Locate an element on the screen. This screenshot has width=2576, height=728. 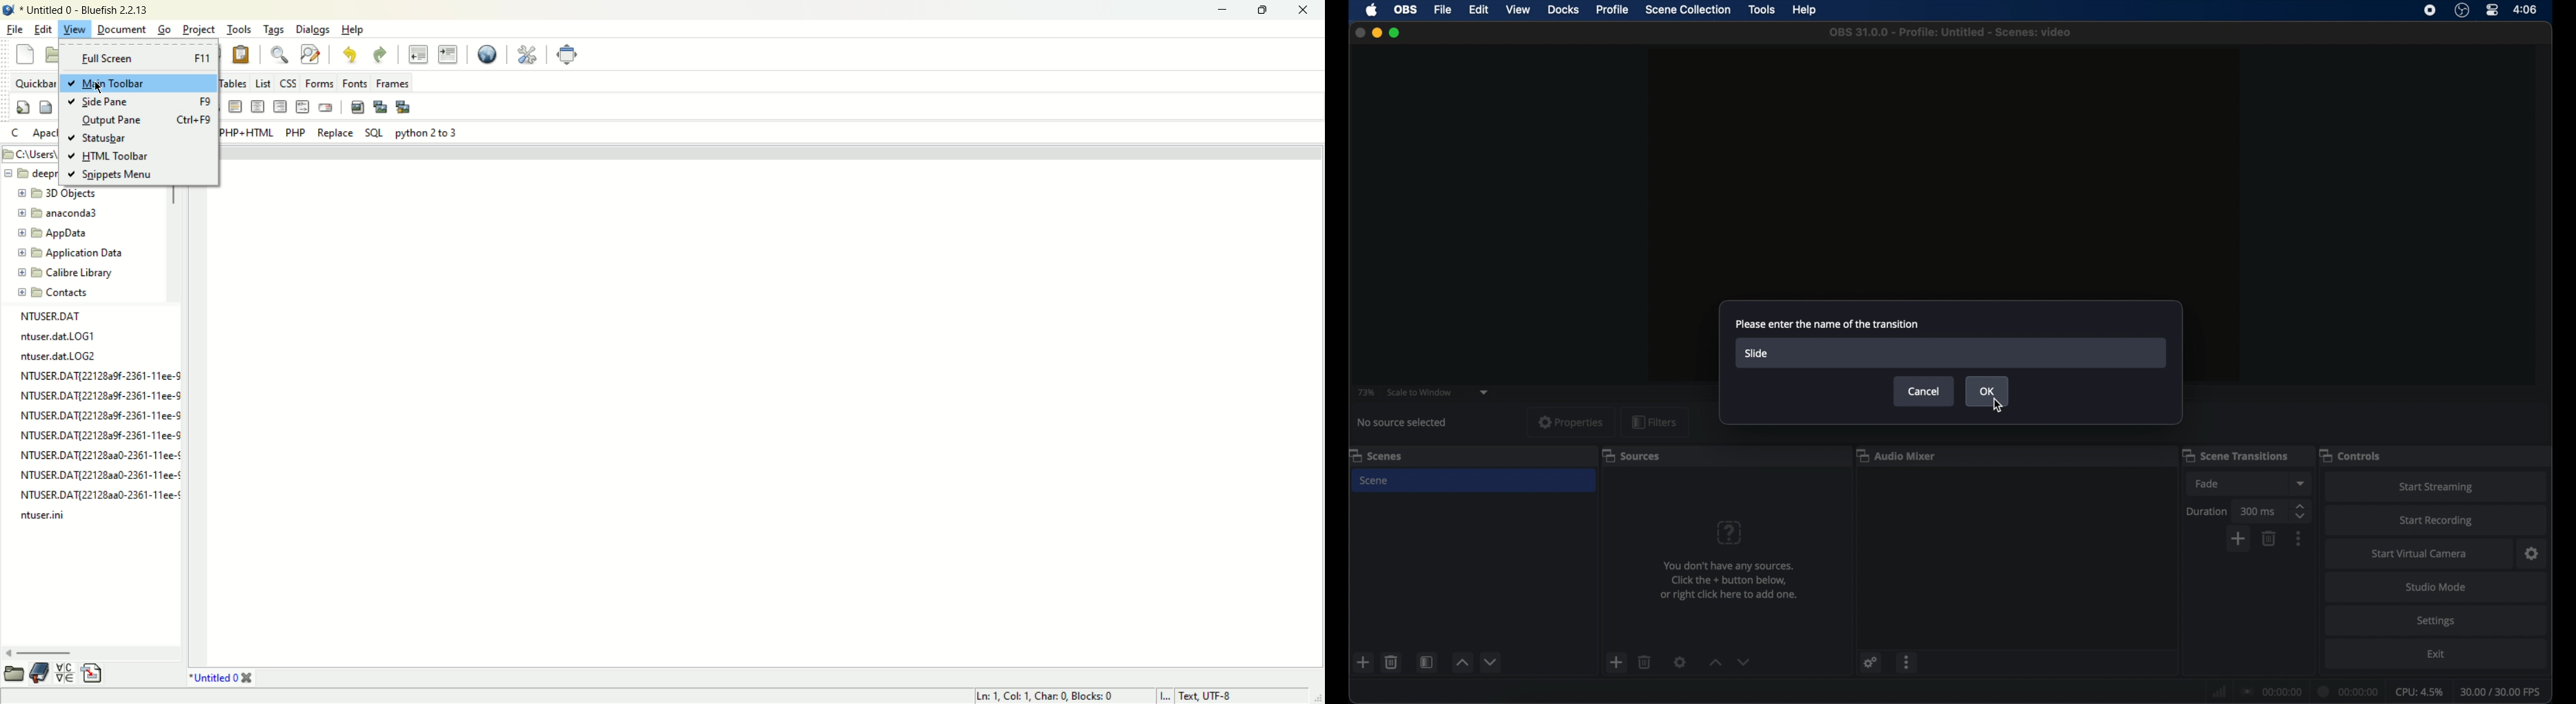
add is located at coordinates (1364, 662).